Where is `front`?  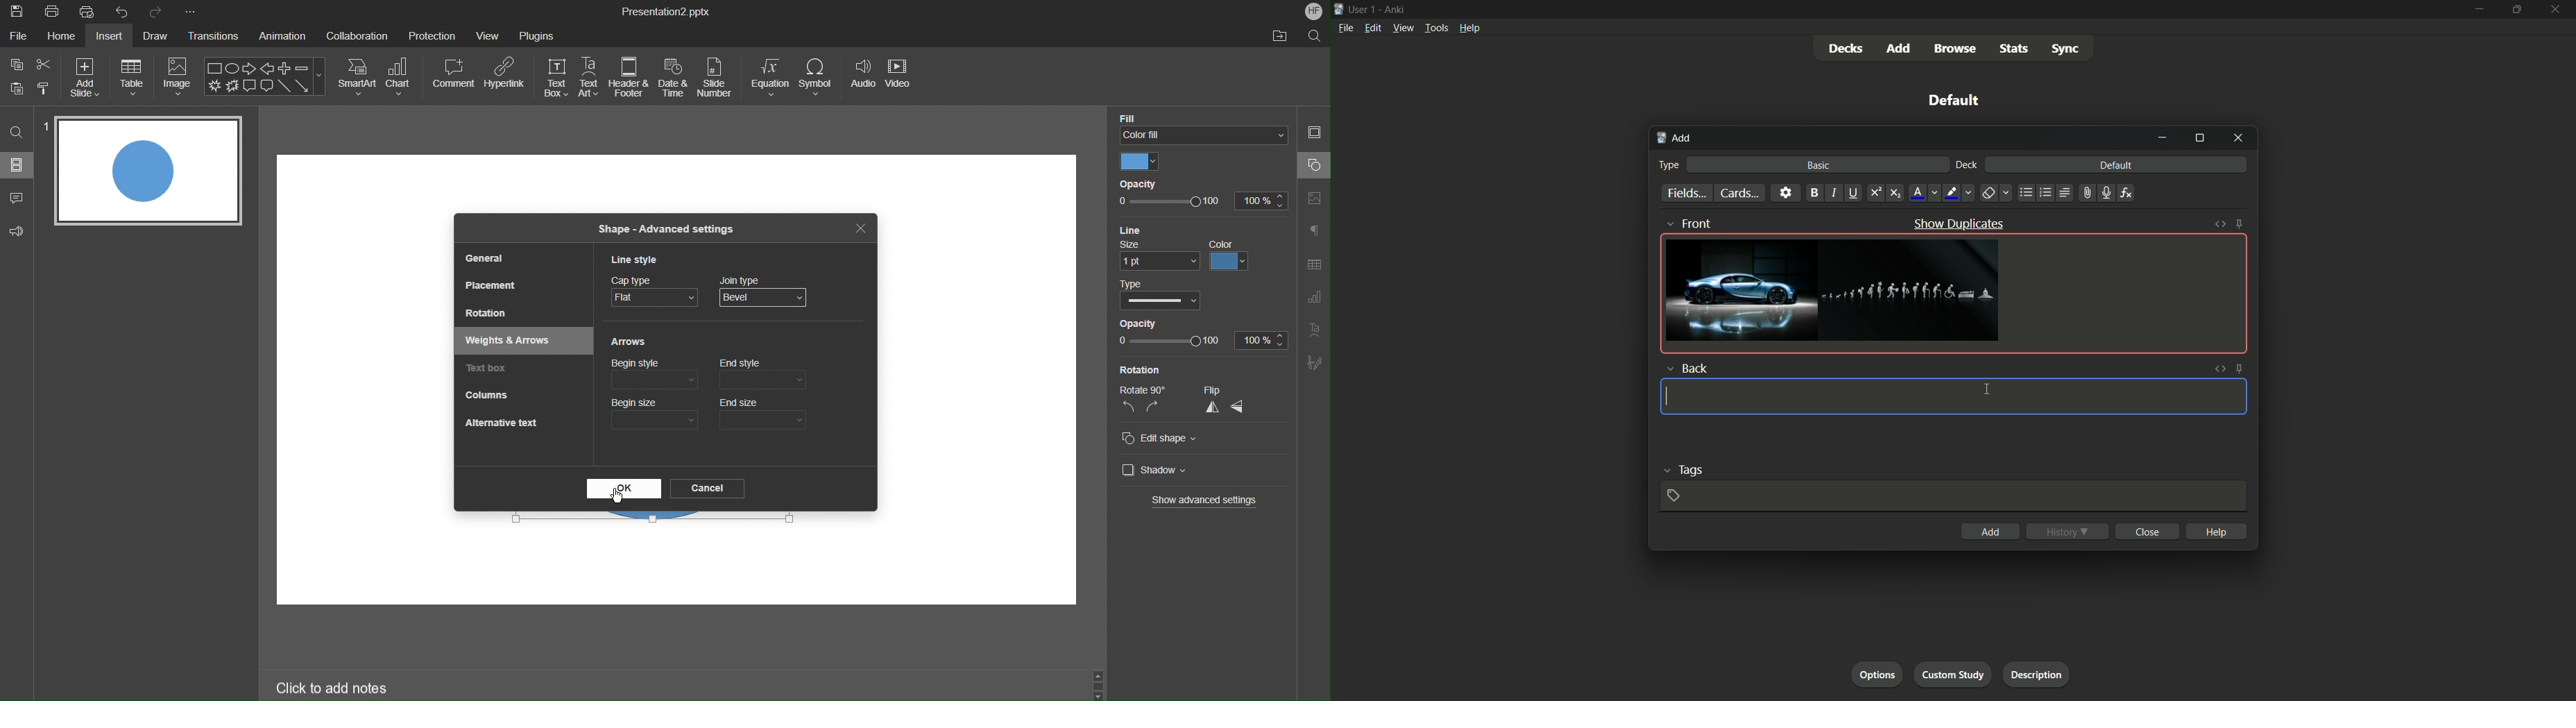 front is located at coordinates (1691, 222).